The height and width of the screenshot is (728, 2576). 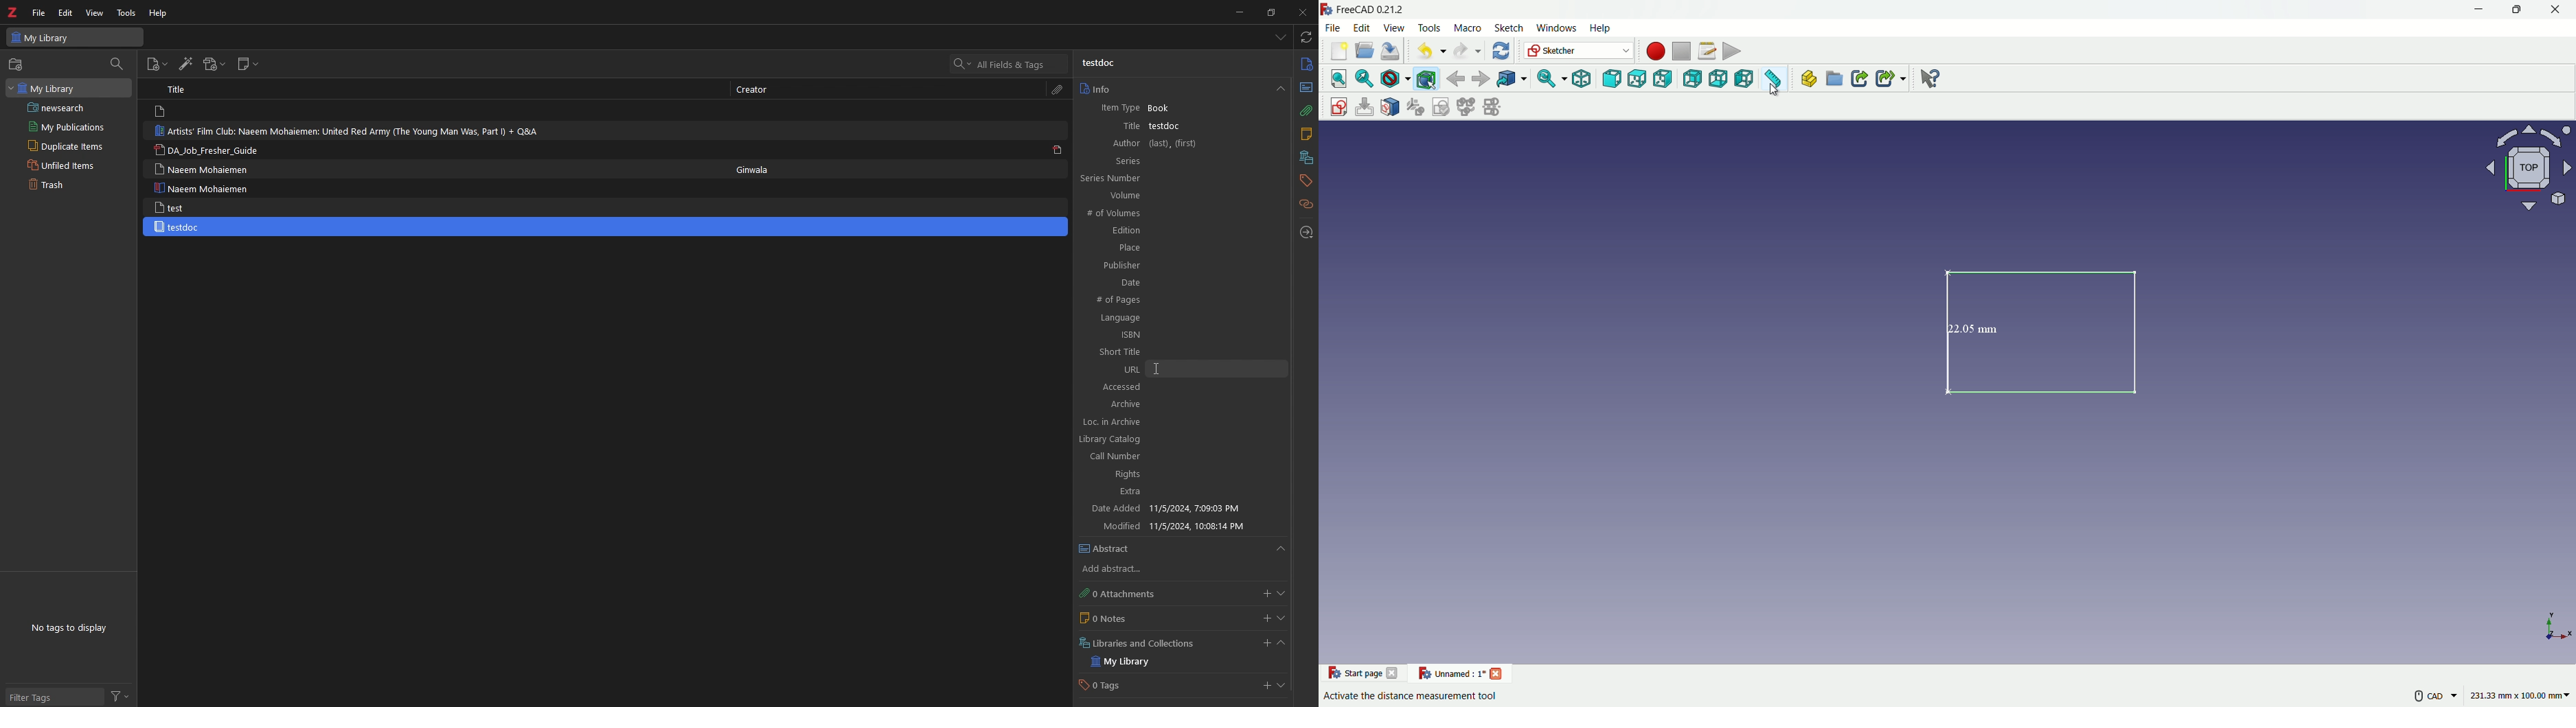 I want to click on undo, so click(x=1427, y=52).